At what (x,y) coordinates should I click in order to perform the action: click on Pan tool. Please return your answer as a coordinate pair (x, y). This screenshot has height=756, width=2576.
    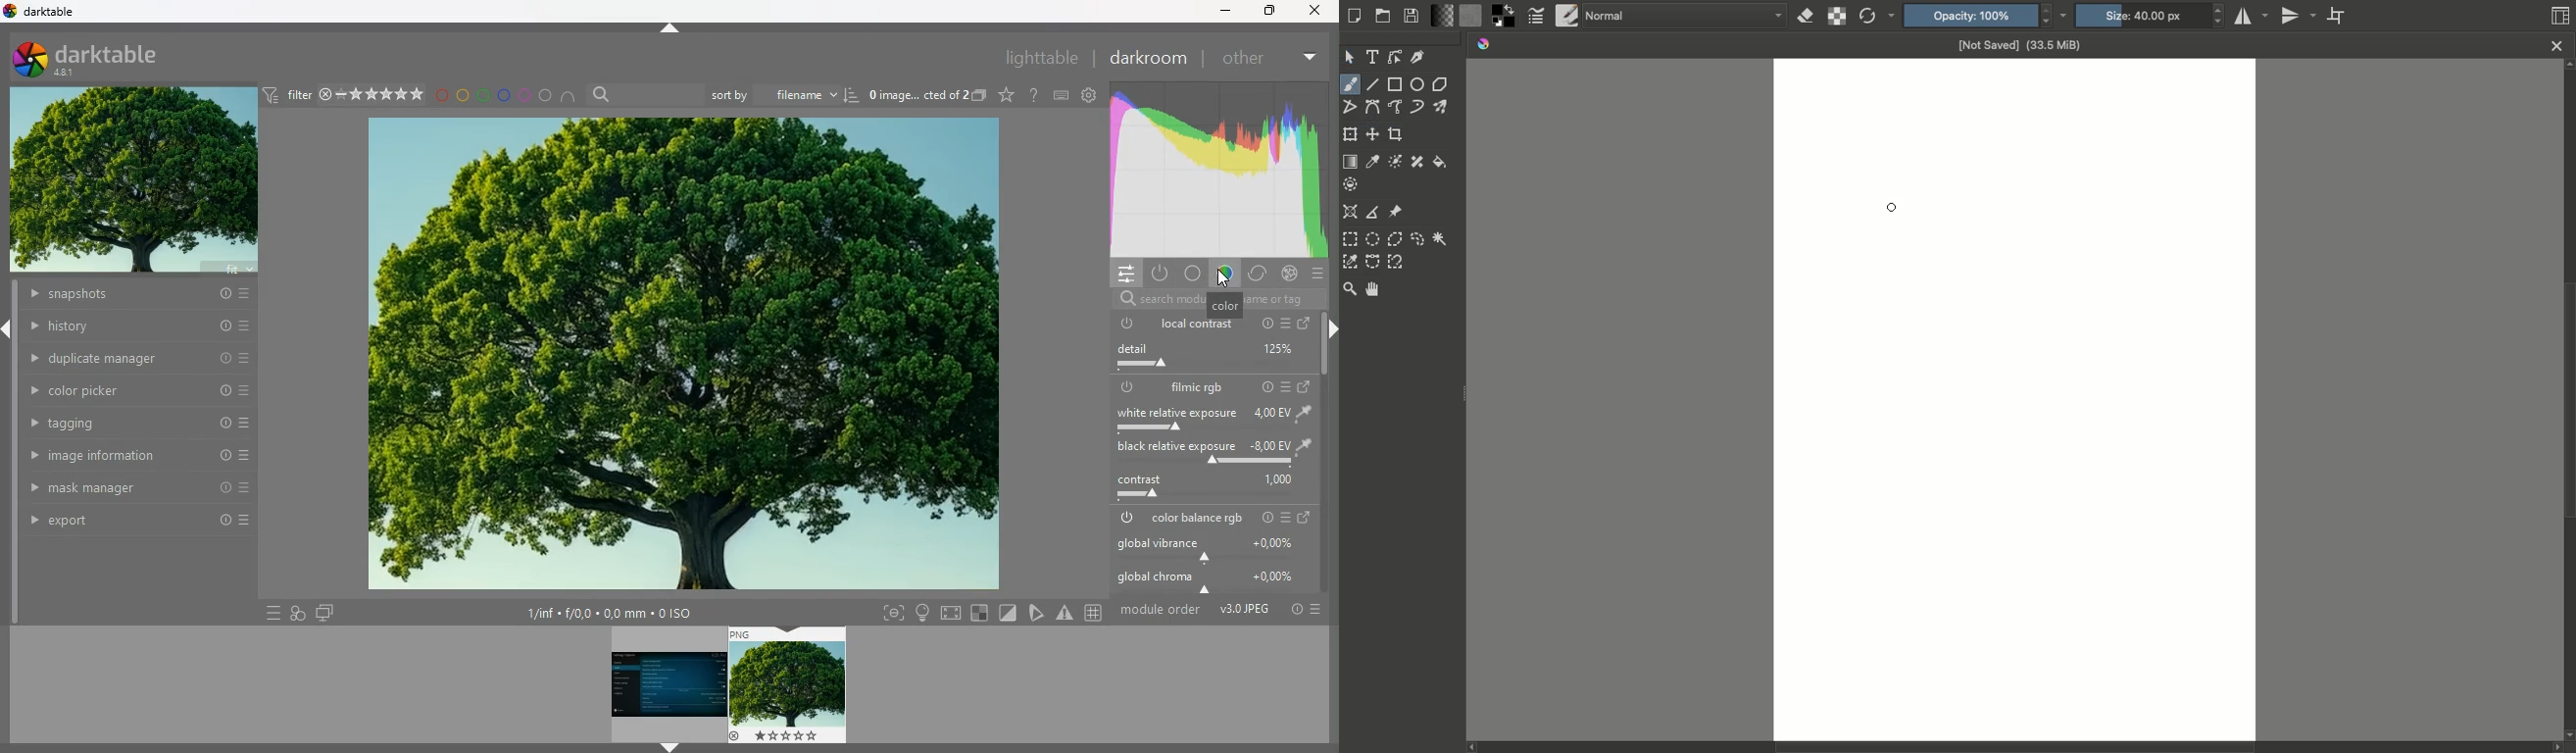
    Looking at the image, I should click on (1373, 289).